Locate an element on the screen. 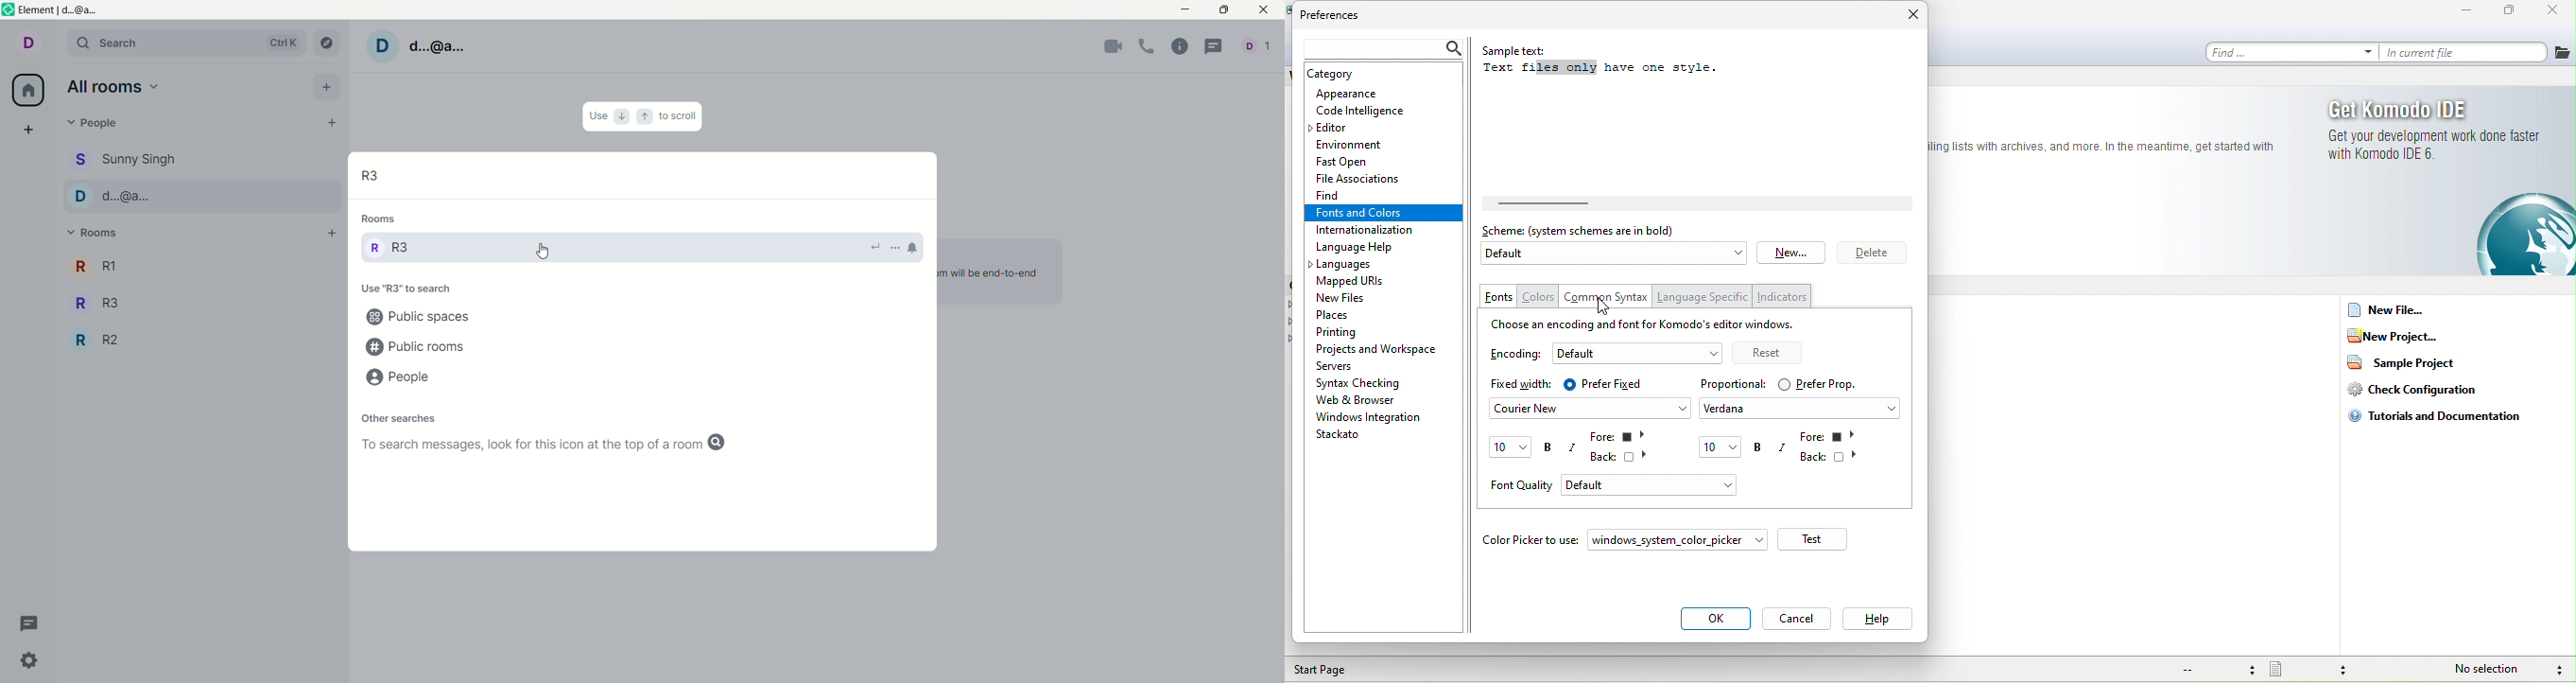 This screenshot has width=2576, height=700. account is located at coordinates (421, 46).